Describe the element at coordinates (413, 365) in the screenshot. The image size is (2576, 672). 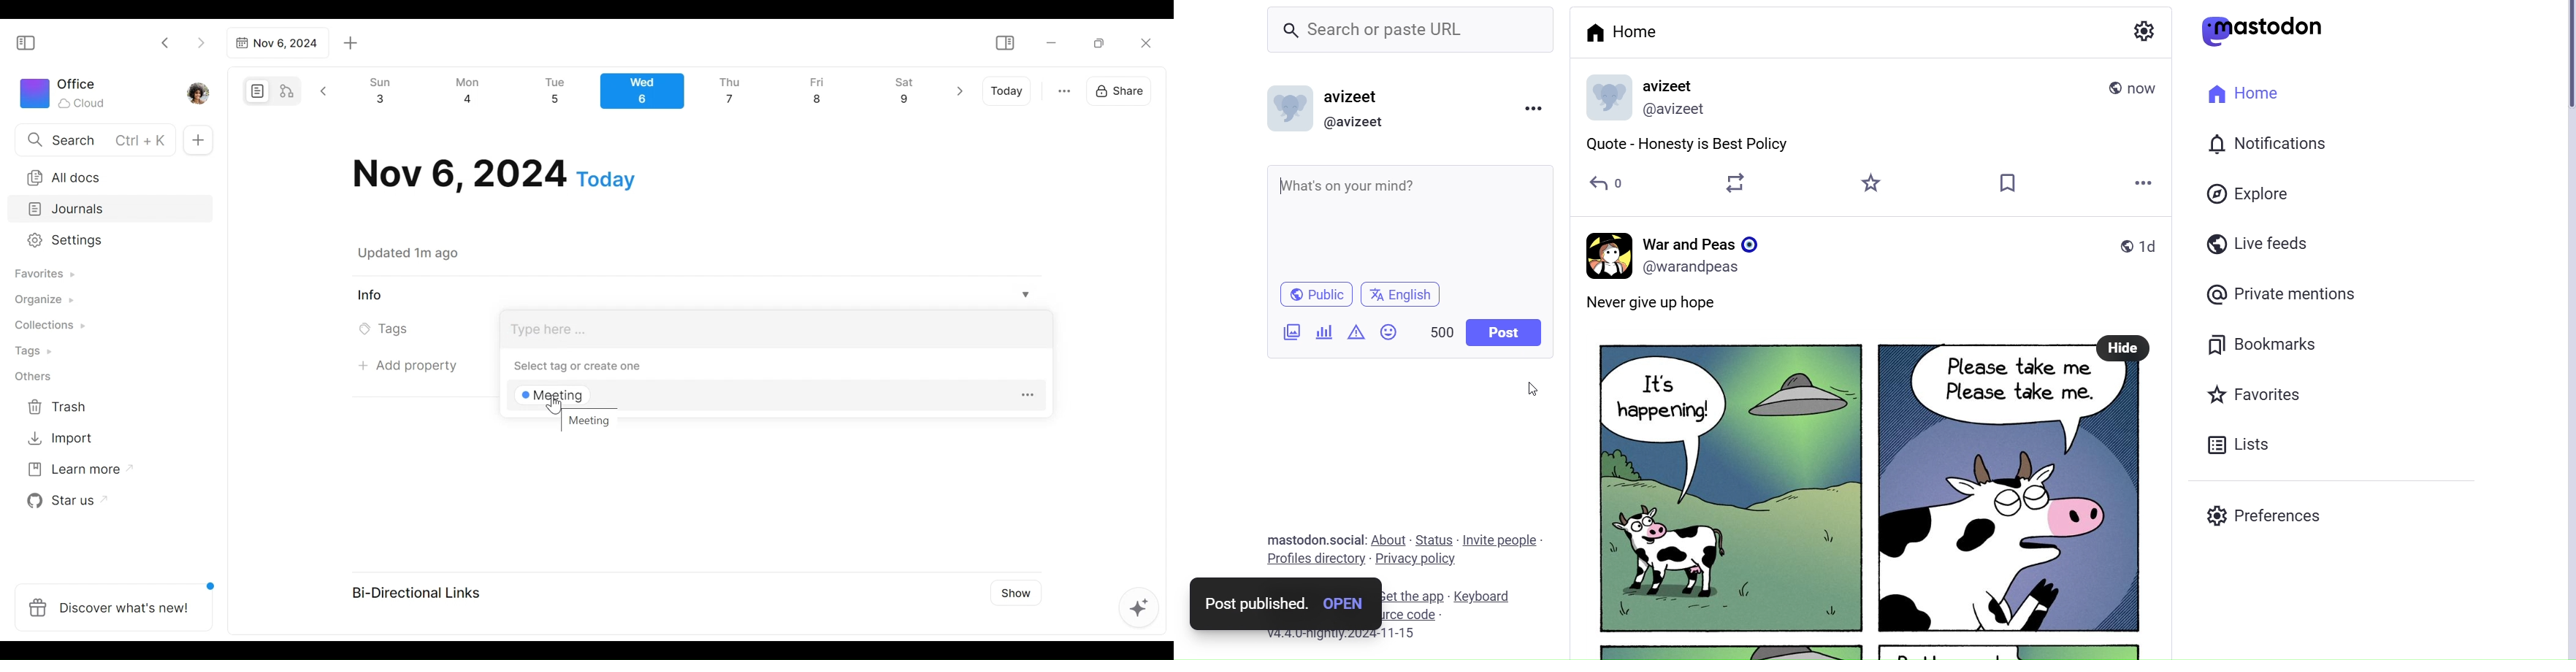
I see `Add property` at that location.